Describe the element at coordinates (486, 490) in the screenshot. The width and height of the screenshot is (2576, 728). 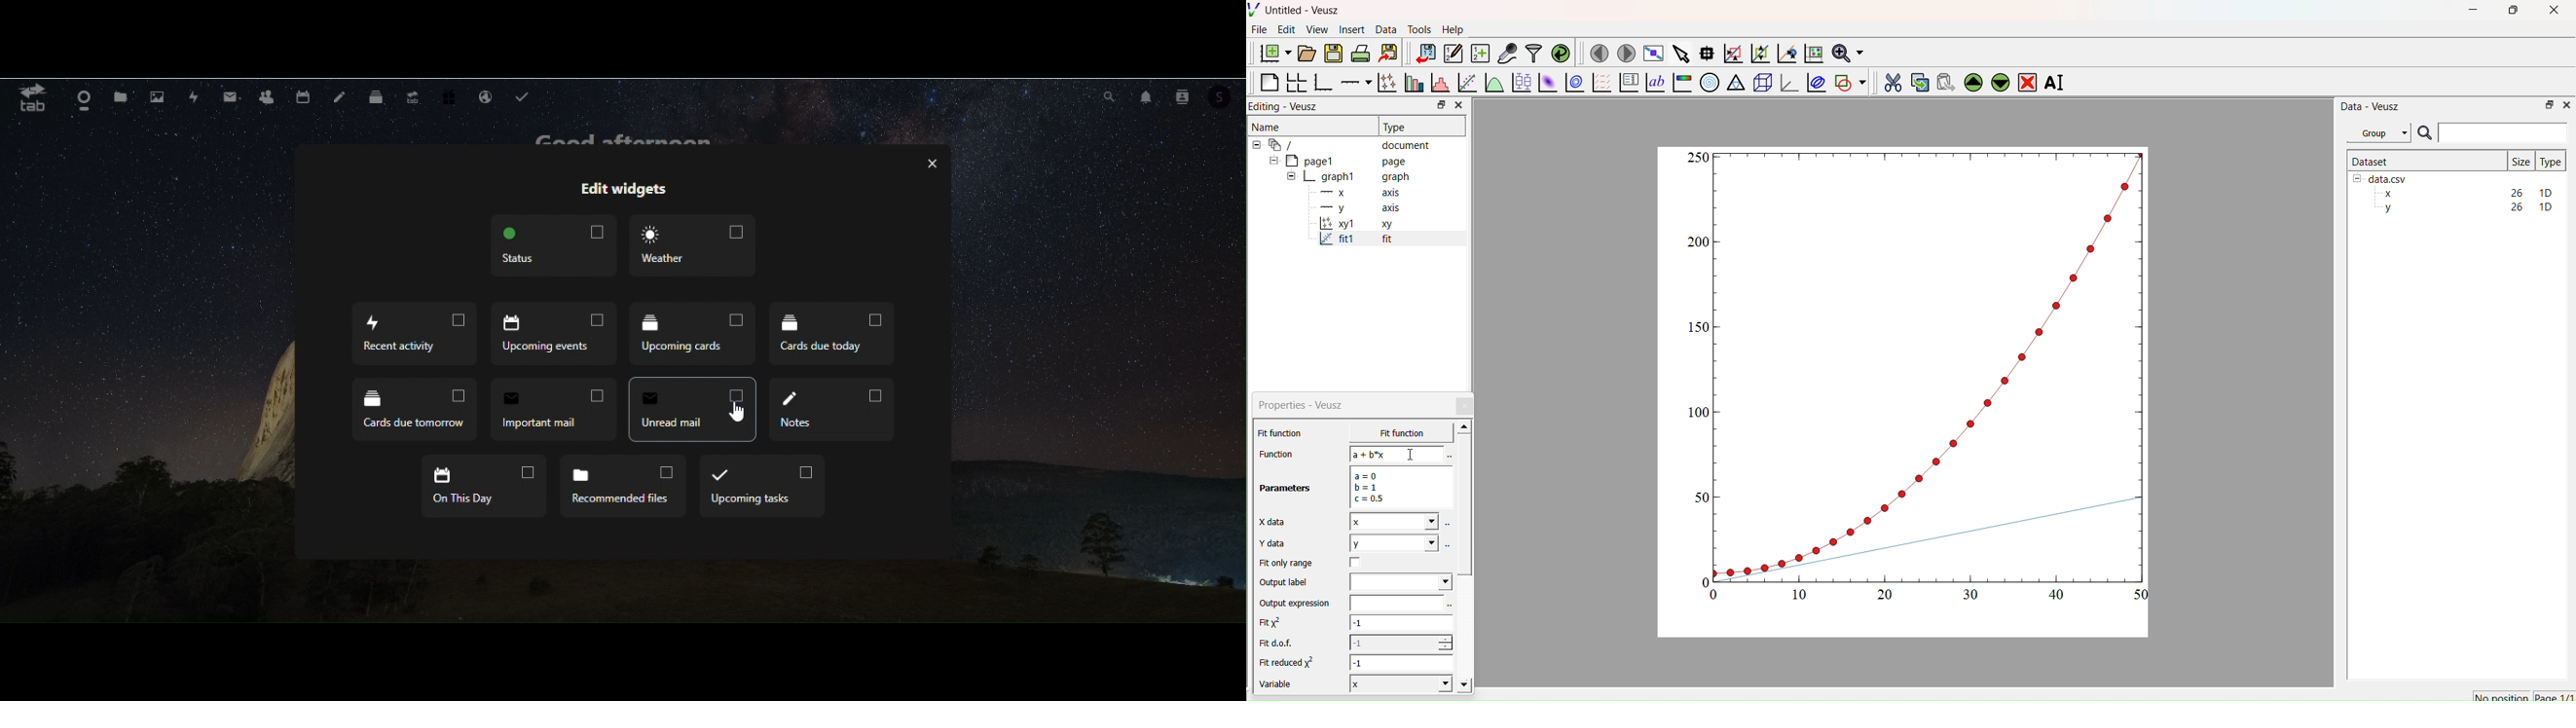
I see `On this day` at that location.